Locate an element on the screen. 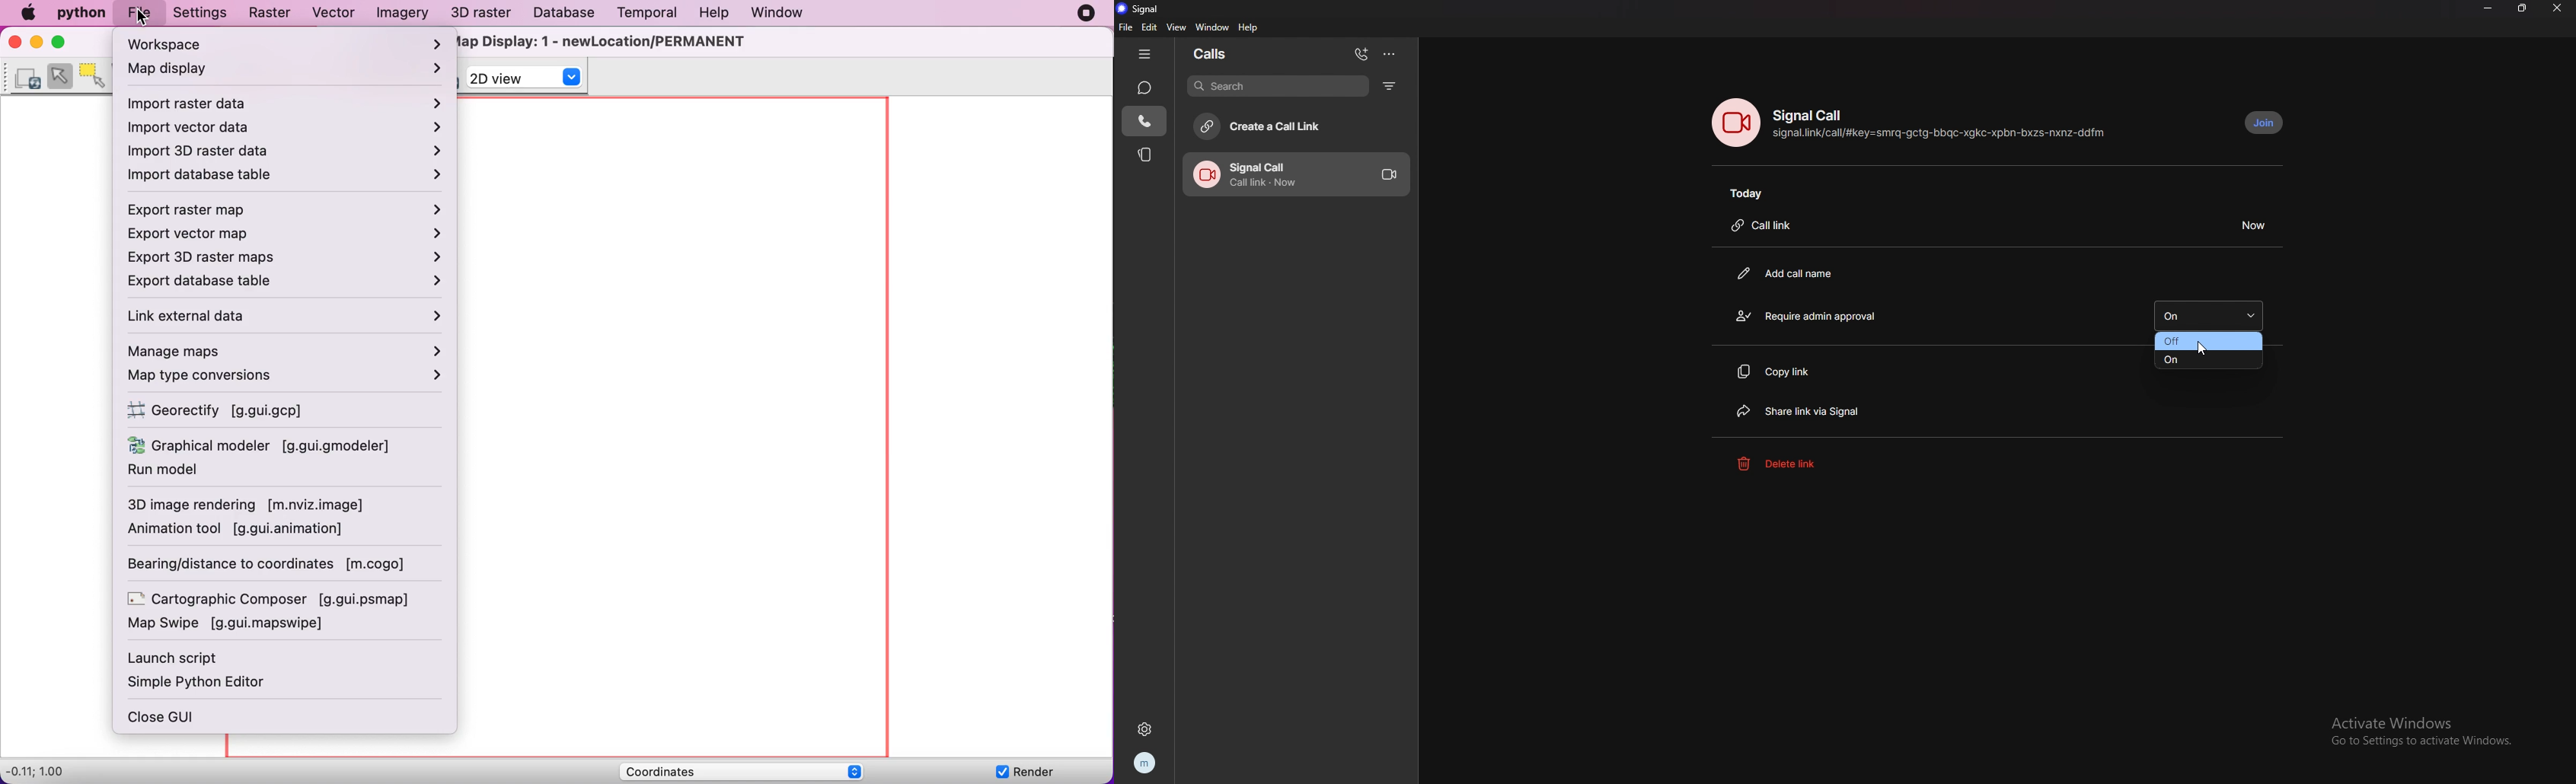 This screenshot has height=784, width=2576. filter is located at coordinates (1390, 86).